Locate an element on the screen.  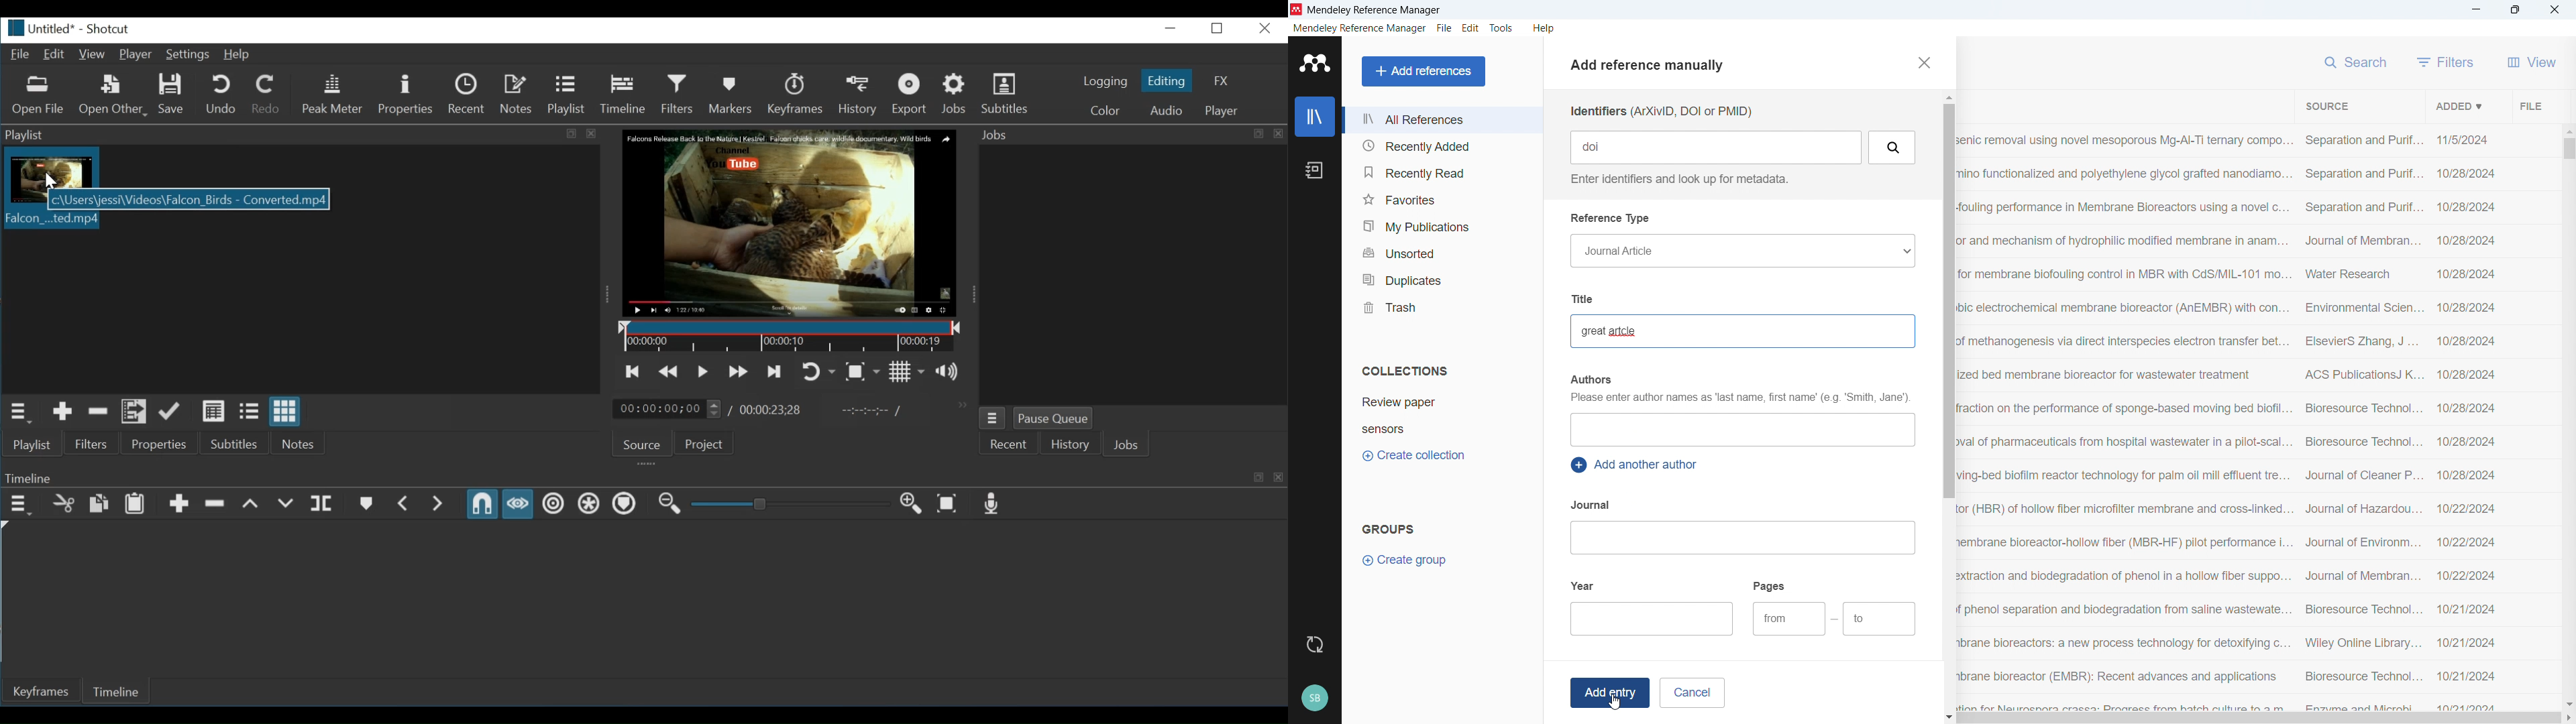
Mendeley reference manager  is located at coordinates (1360, 28).